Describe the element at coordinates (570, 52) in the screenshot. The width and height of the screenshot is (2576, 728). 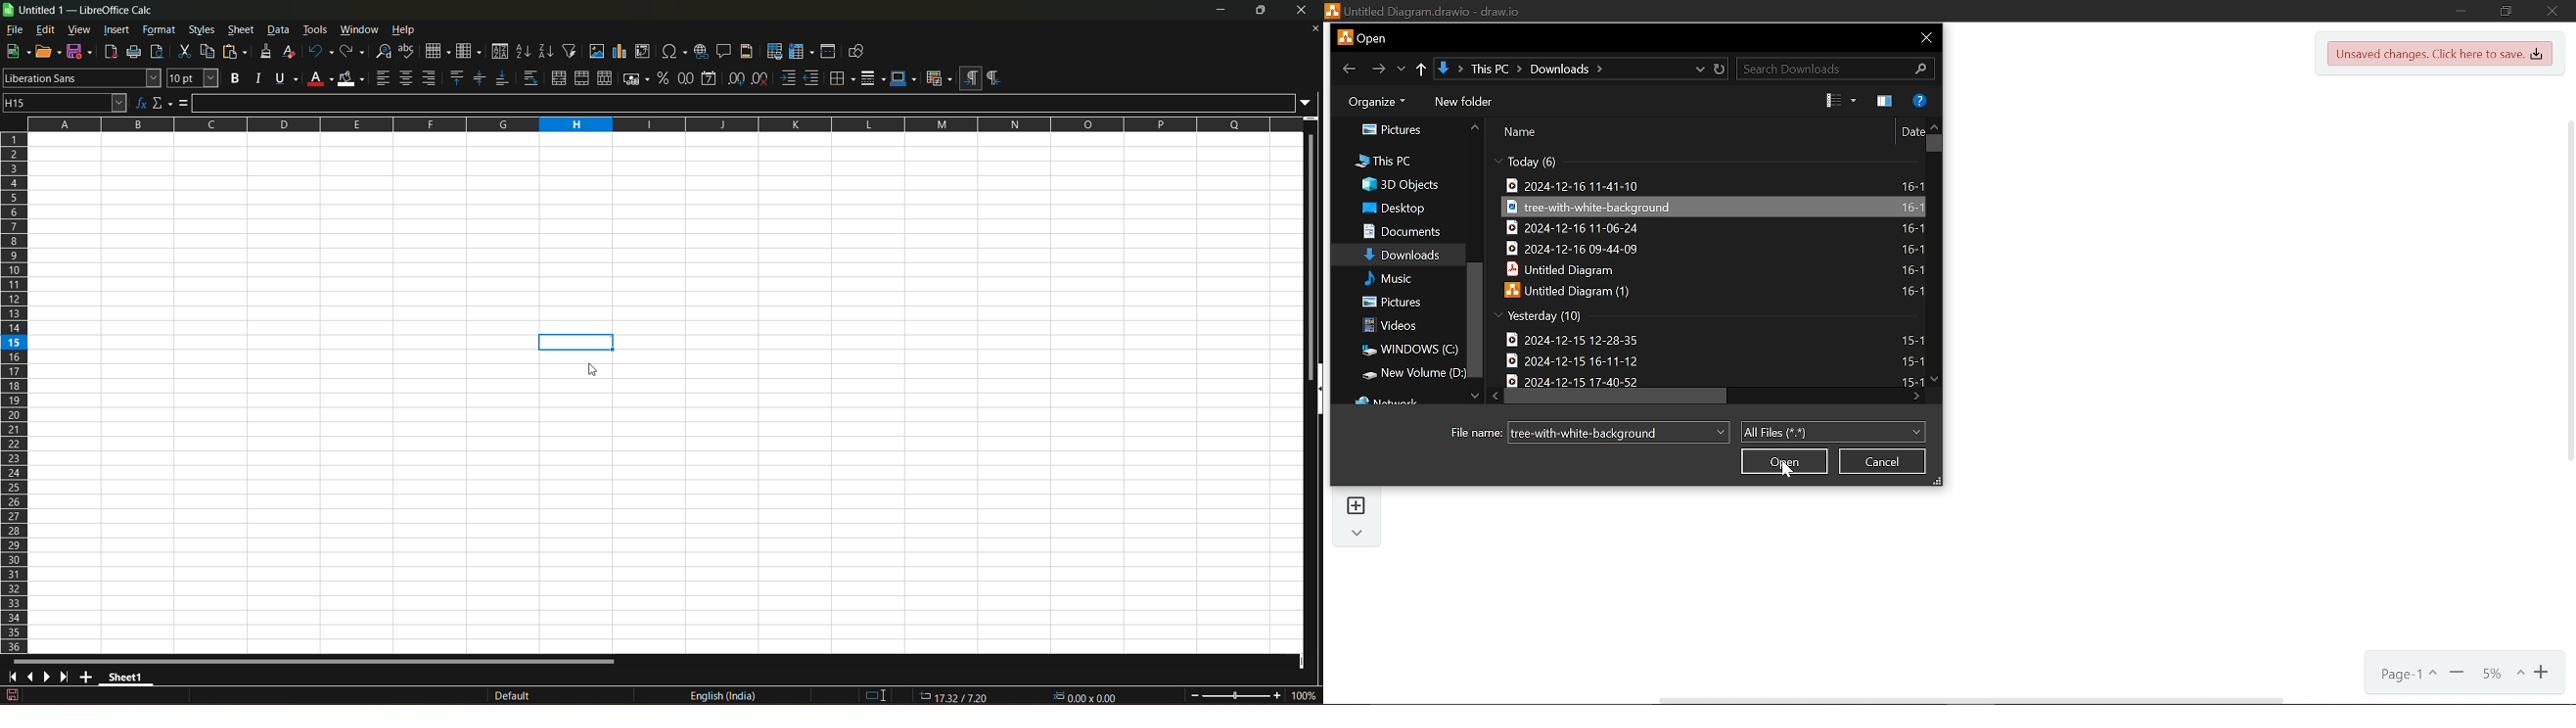
I see `auto filter` at that location.